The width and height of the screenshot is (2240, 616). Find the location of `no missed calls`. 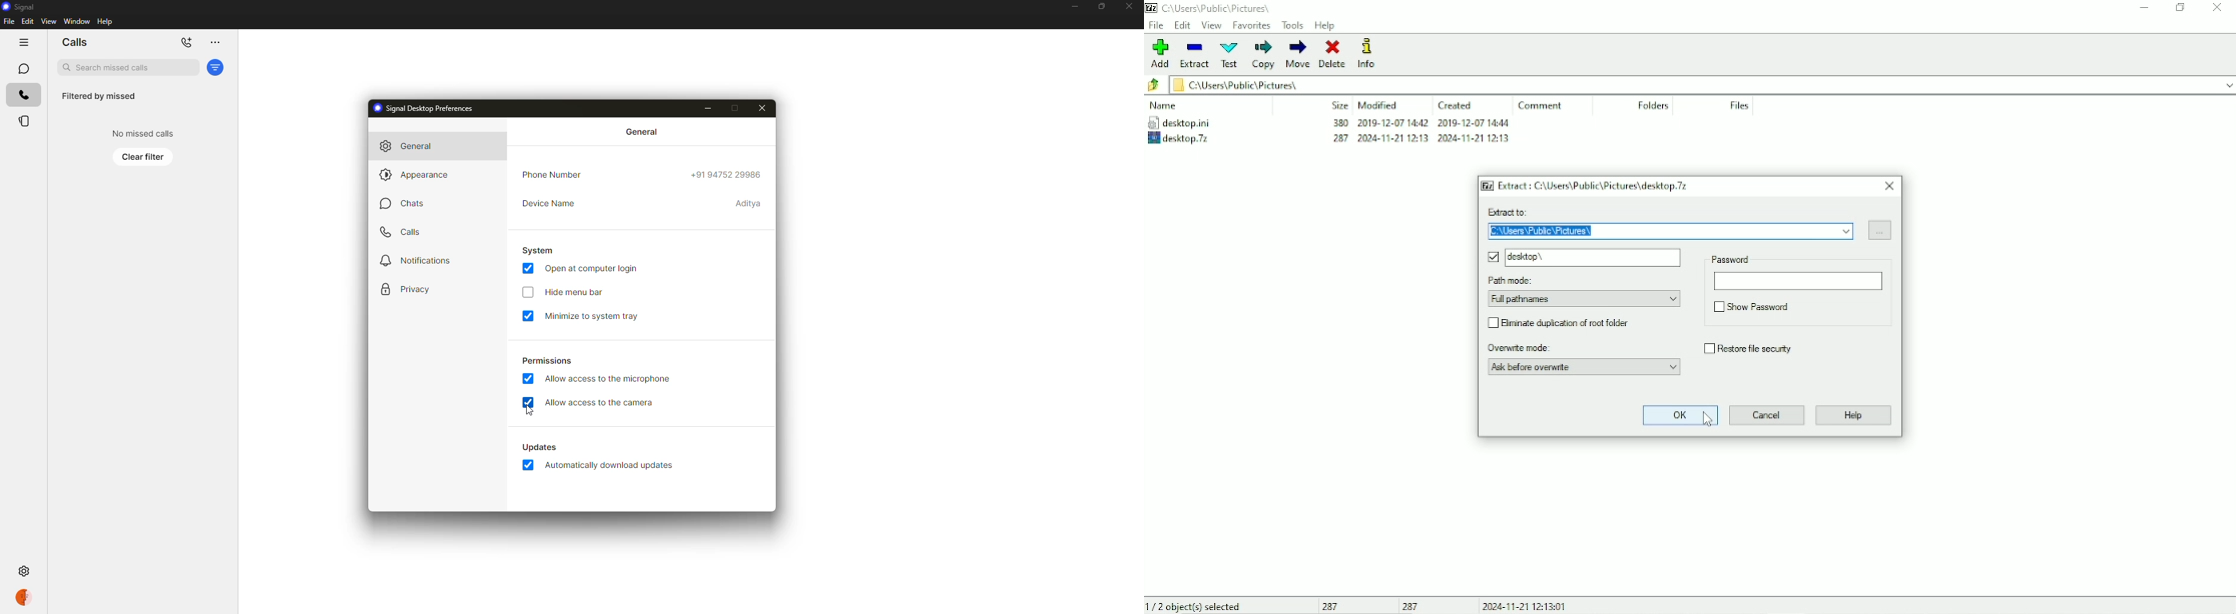

no missed calls is located at coordinates (141, 133).